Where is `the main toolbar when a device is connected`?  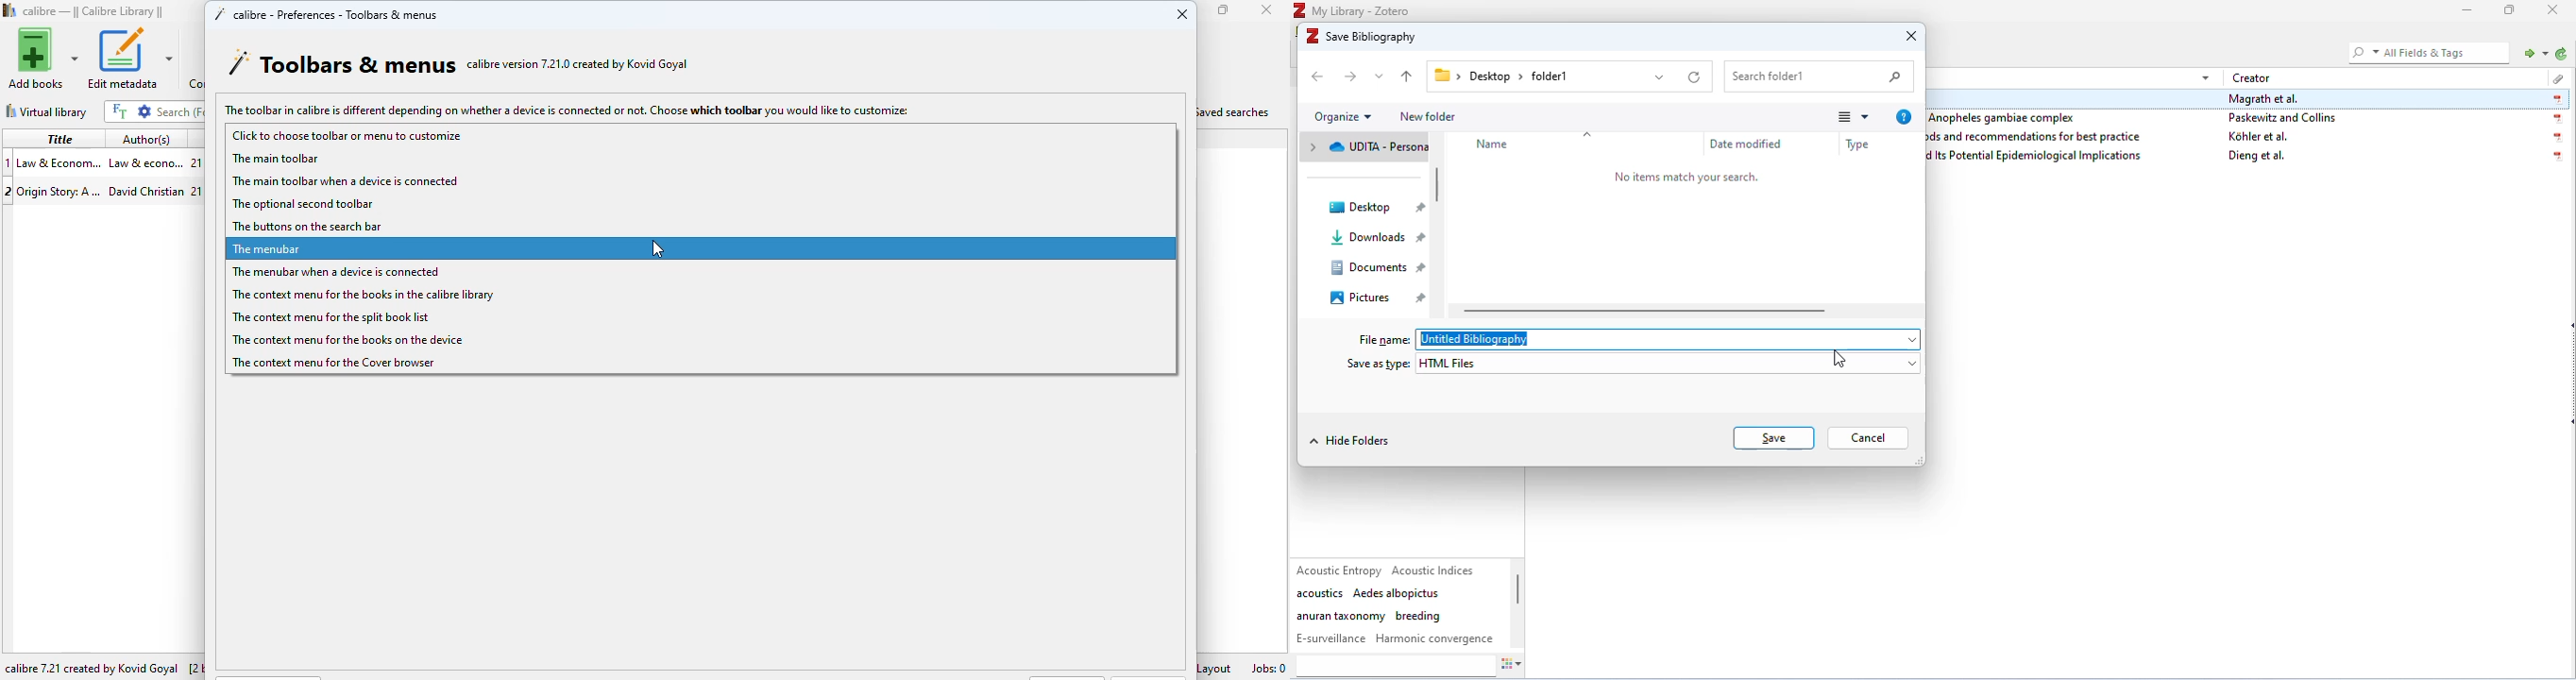
the main toolbar when a device is connected is located at coordinates (347, 181).